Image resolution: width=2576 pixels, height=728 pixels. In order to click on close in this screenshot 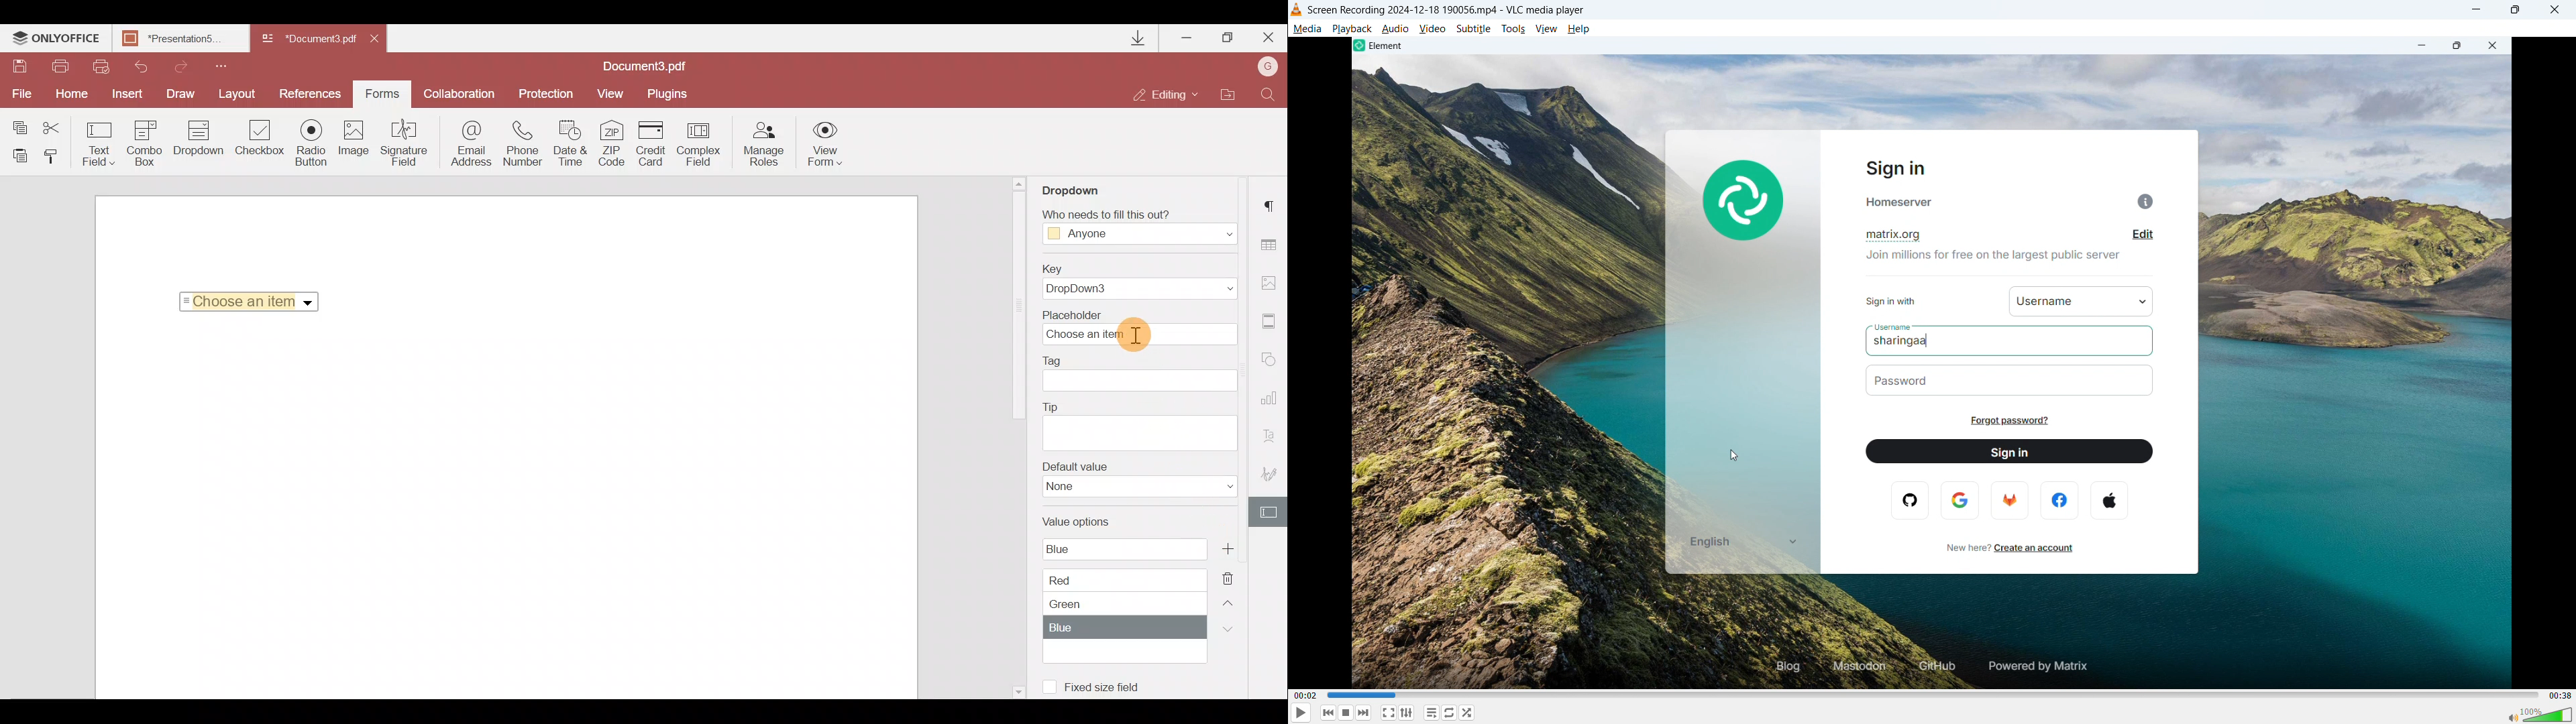, I will do `click(2496, 46)`.